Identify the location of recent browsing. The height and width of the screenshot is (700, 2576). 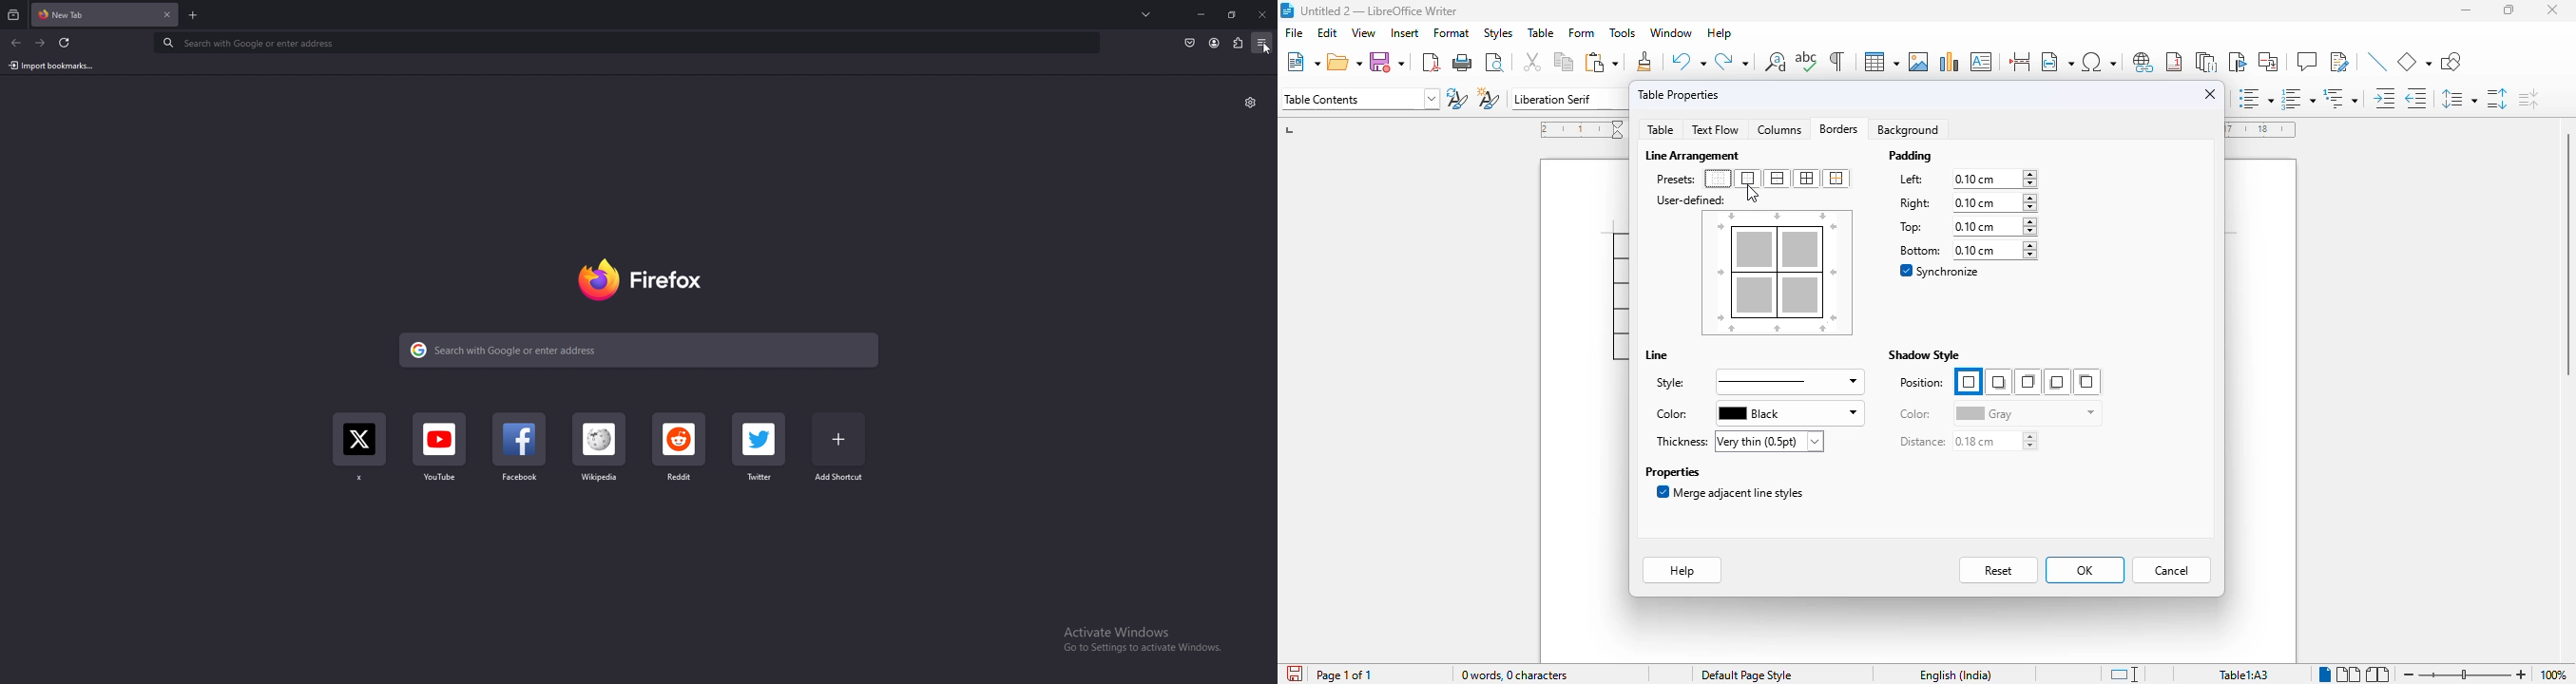
(13, 16).